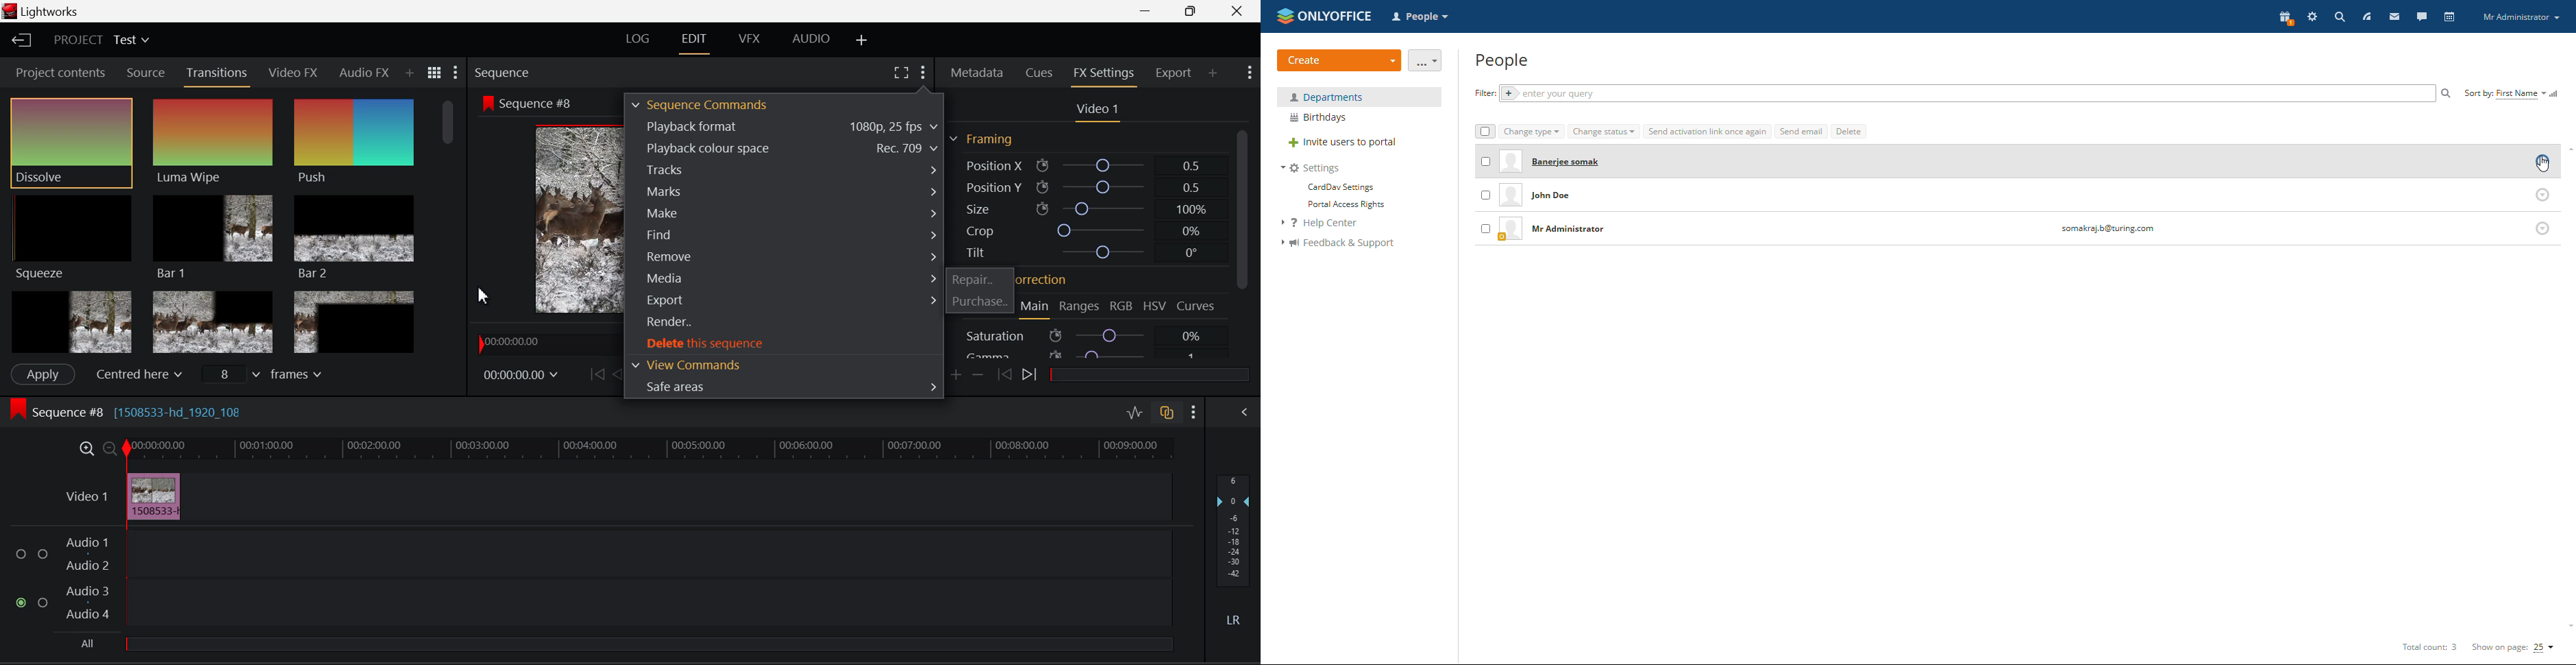  I want to click on Marks, so click(781, 193).